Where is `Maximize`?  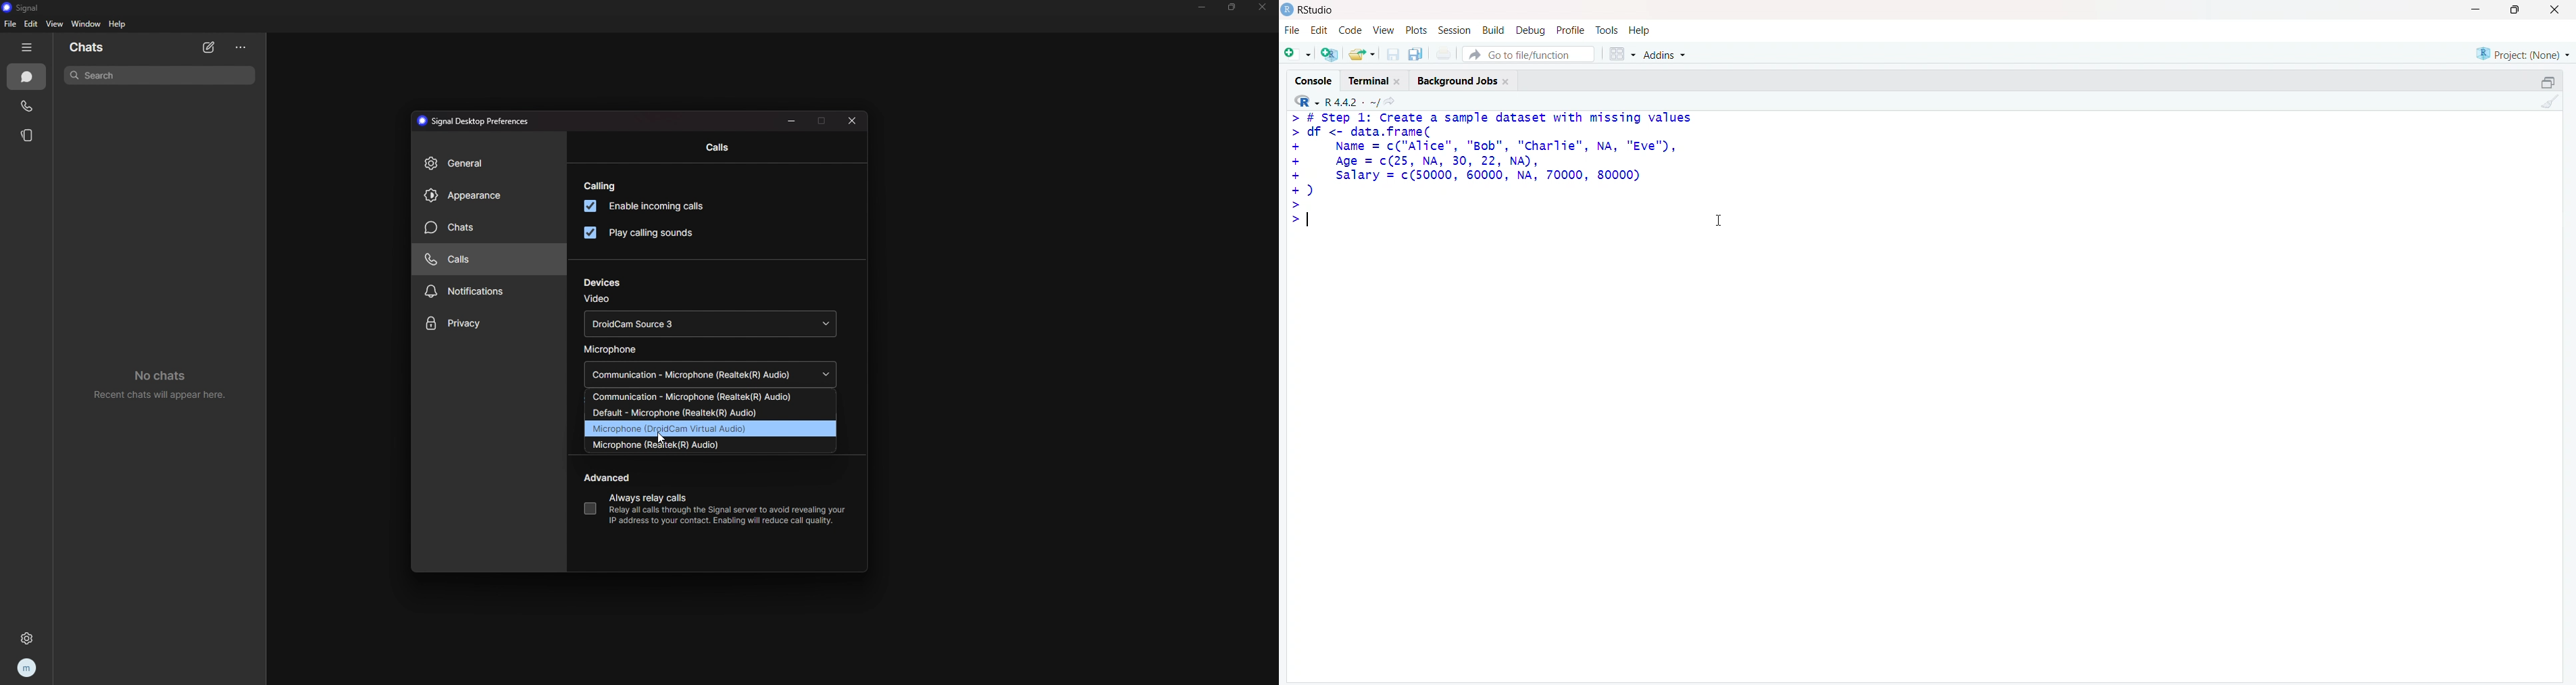 Maximize is located at coordinates (2550, 82).